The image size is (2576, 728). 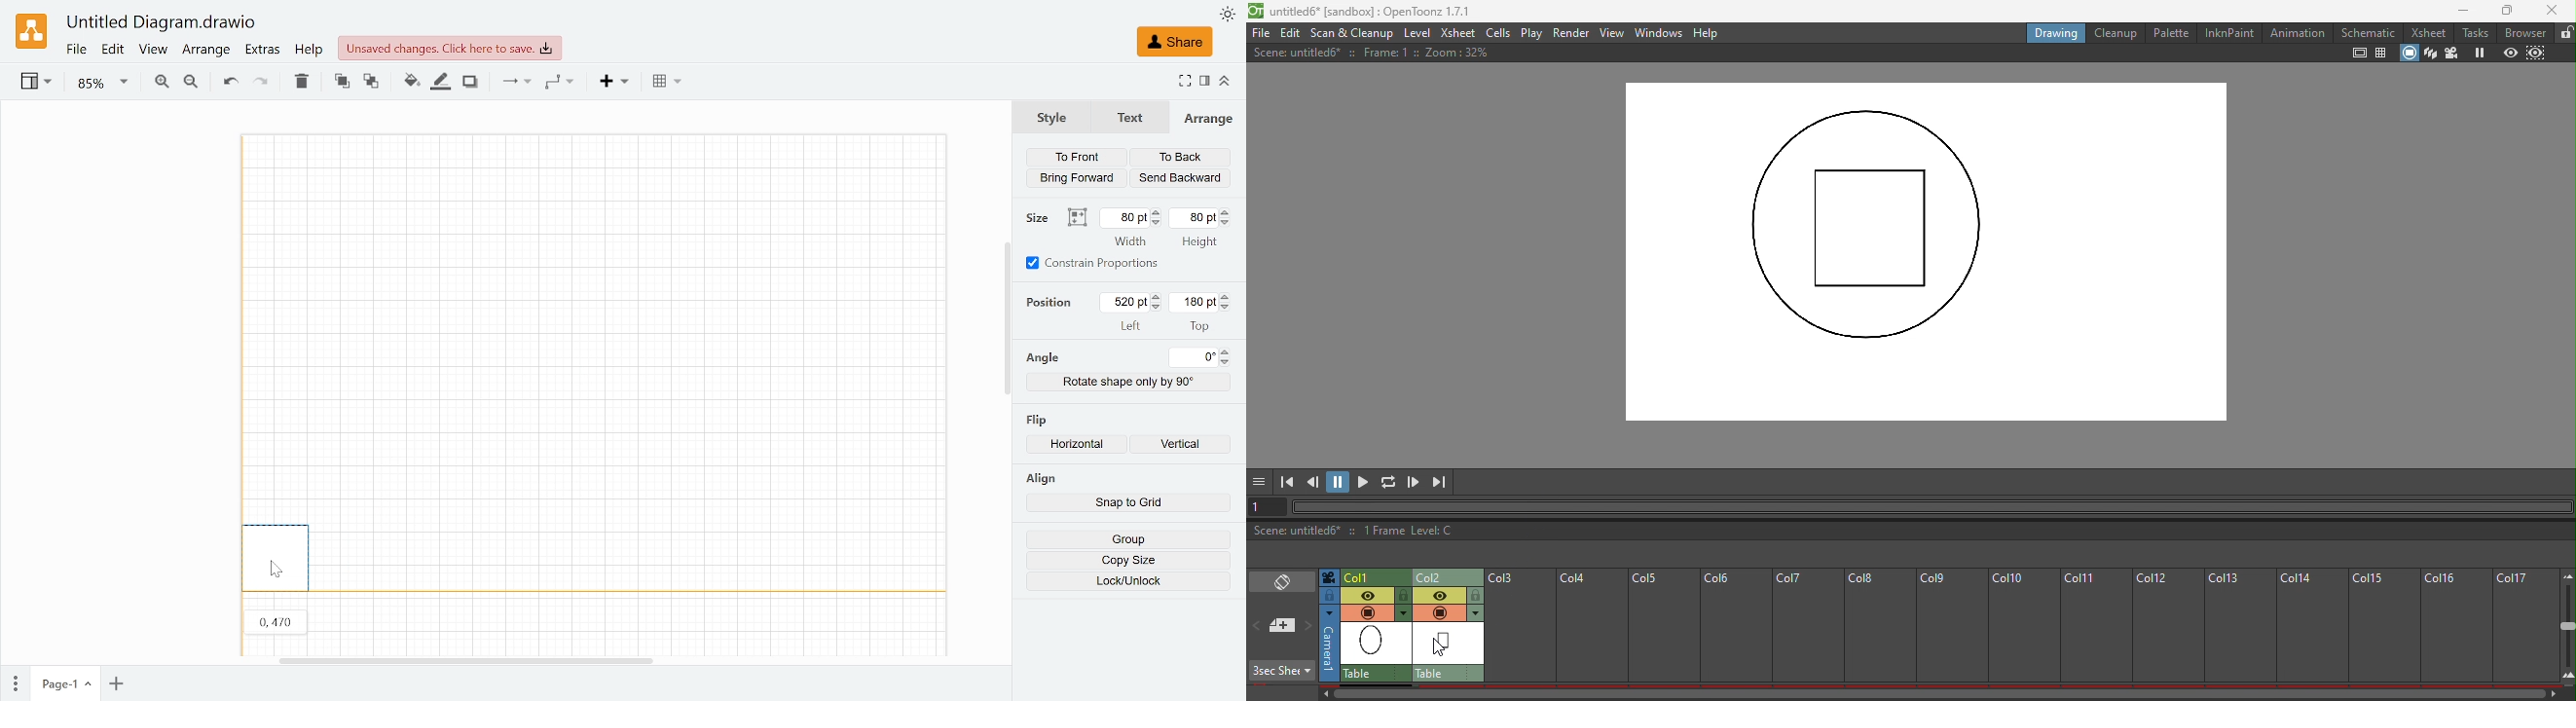 What do you see at coordinates (1228, 15) in the screenshot?
I see `Appearence` at bounding box center [1228, 15].